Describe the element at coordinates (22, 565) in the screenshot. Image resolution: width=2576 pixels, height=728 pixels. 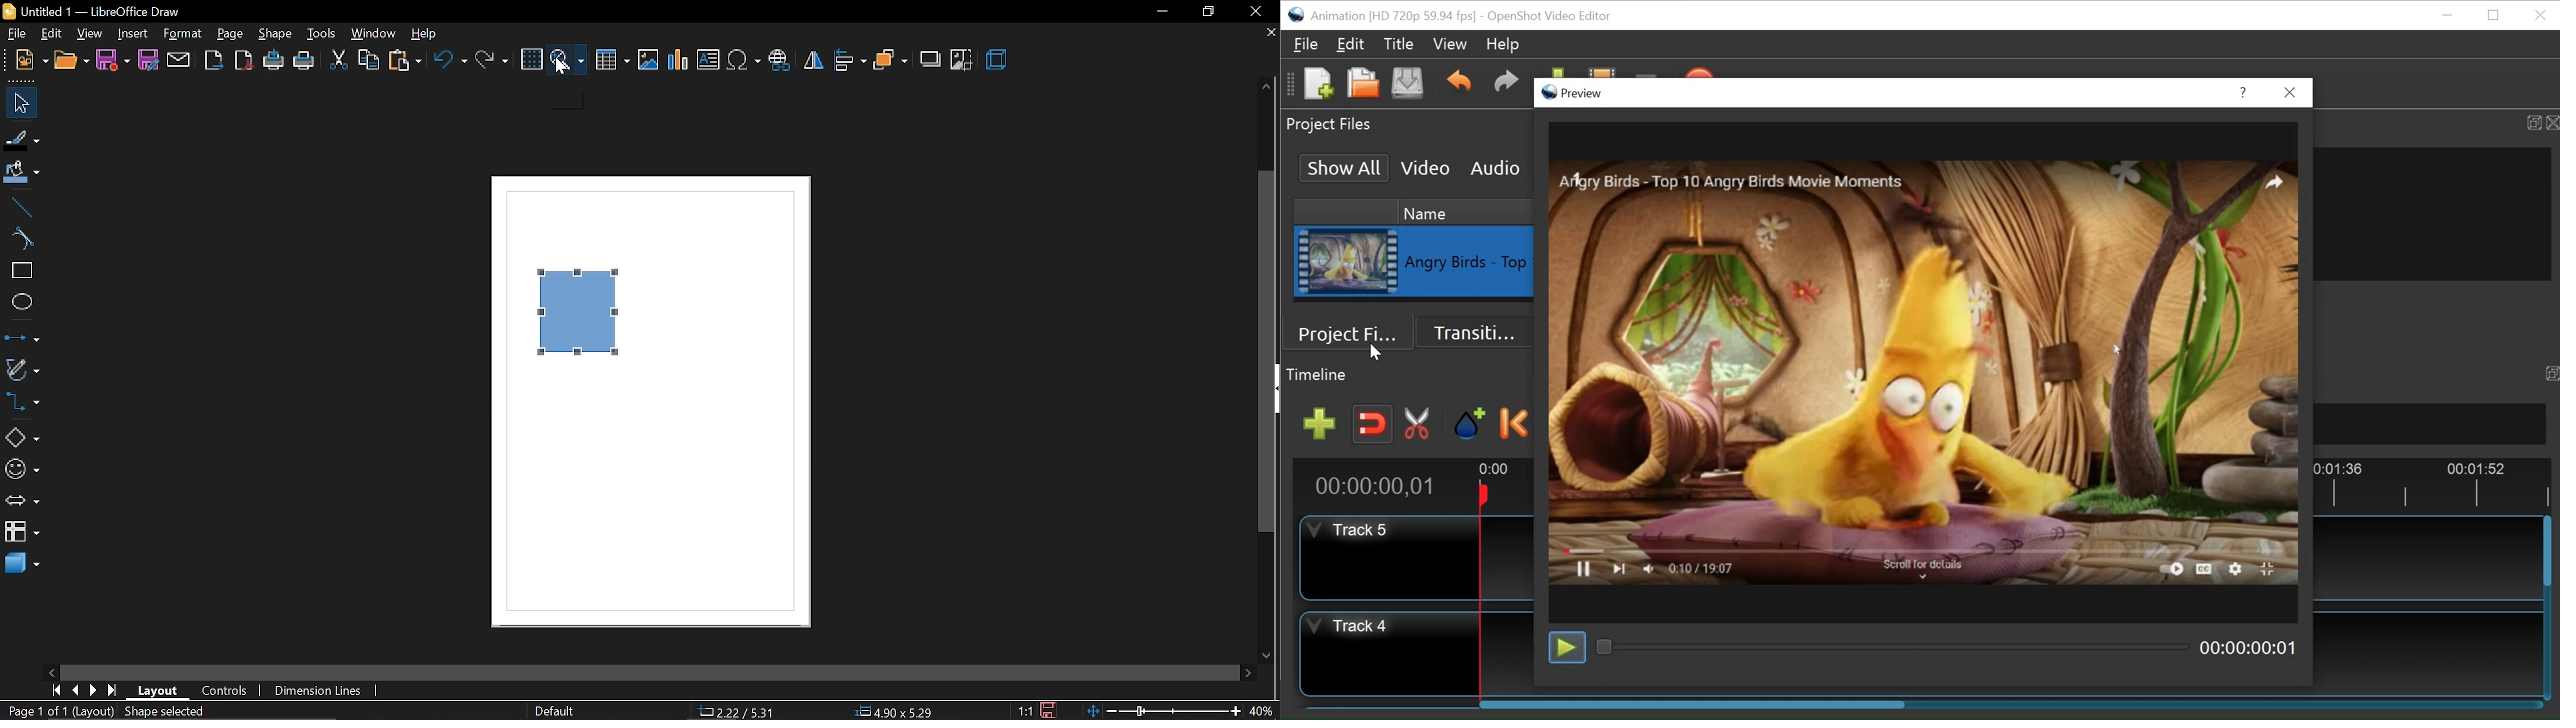
I see `3d shapes` at that location.